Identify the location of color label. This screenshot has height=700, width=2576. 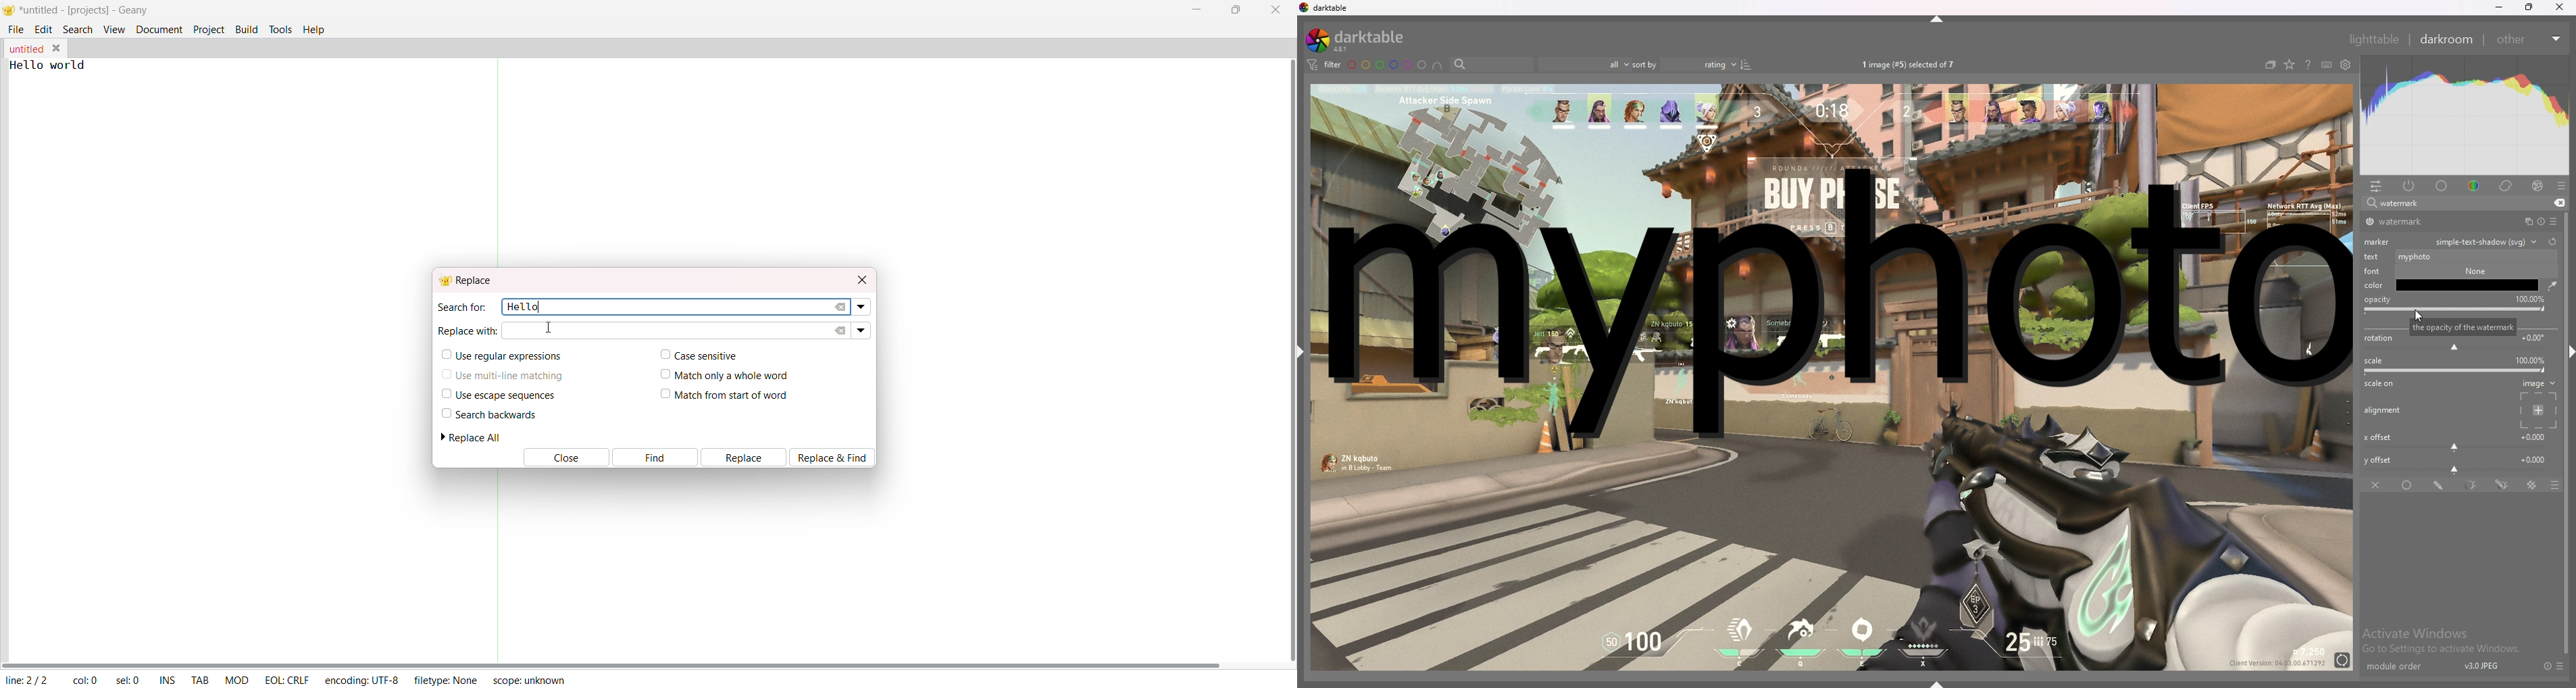
(1388, 65).